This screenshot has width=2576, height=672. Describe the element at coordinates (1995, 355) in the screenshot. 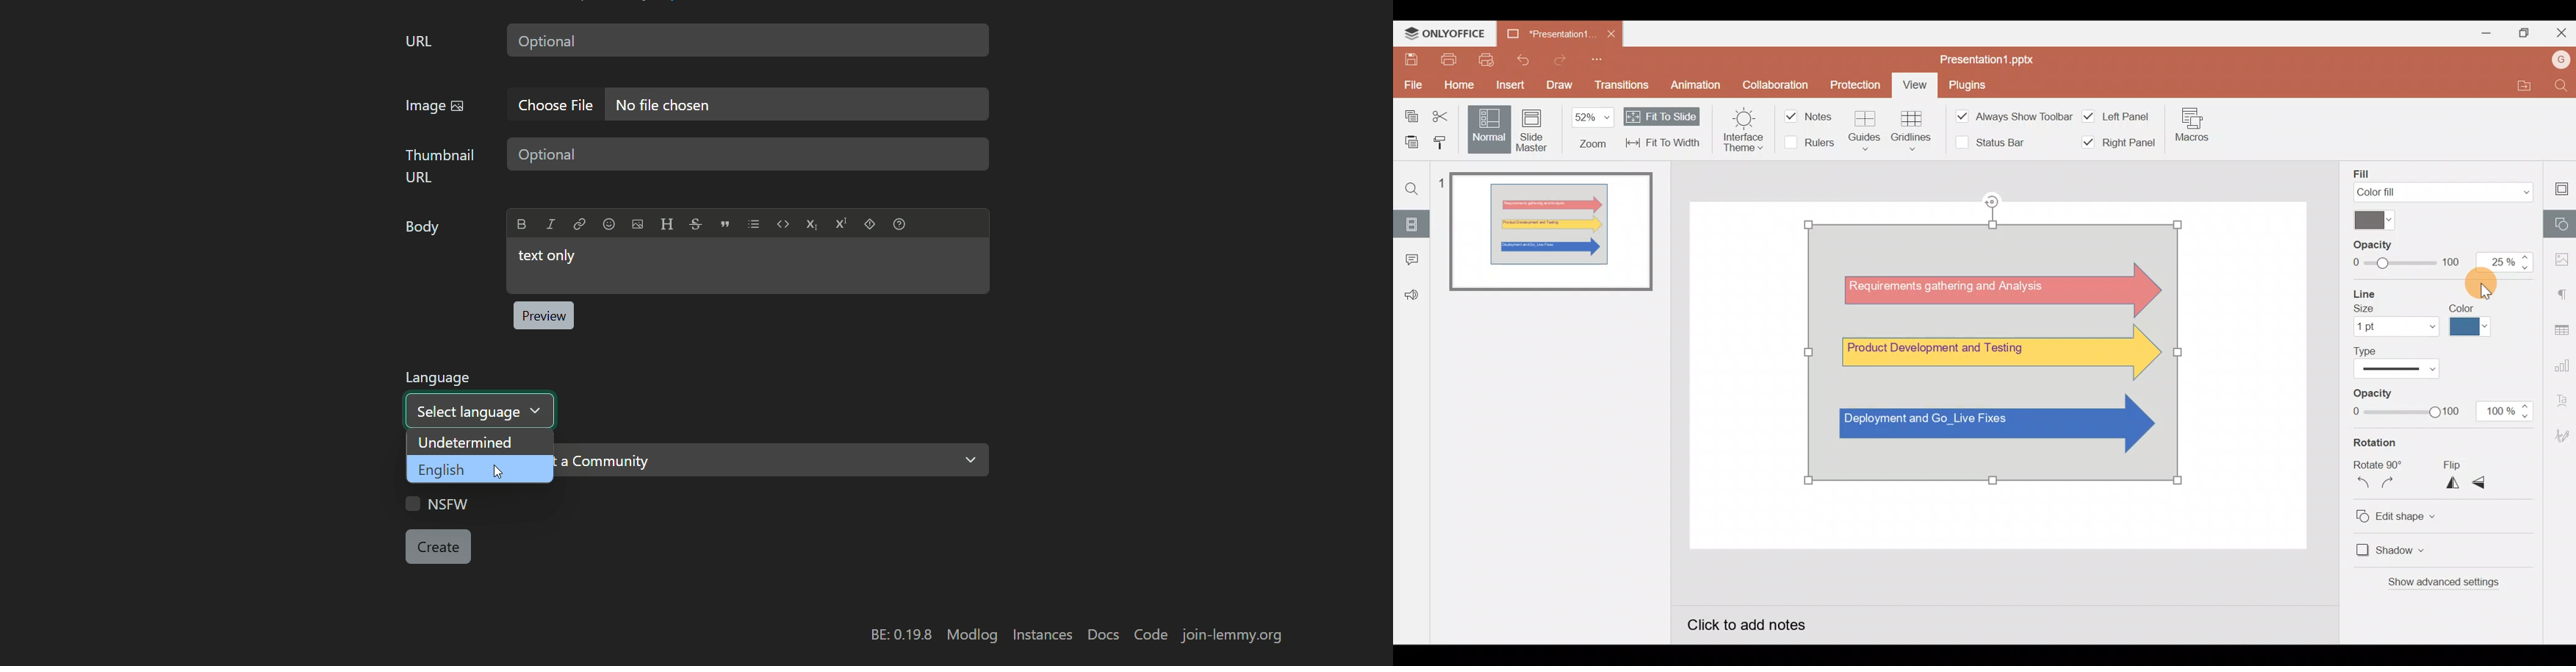

I see `Watermark effect on shapes, using transparency` at that location.